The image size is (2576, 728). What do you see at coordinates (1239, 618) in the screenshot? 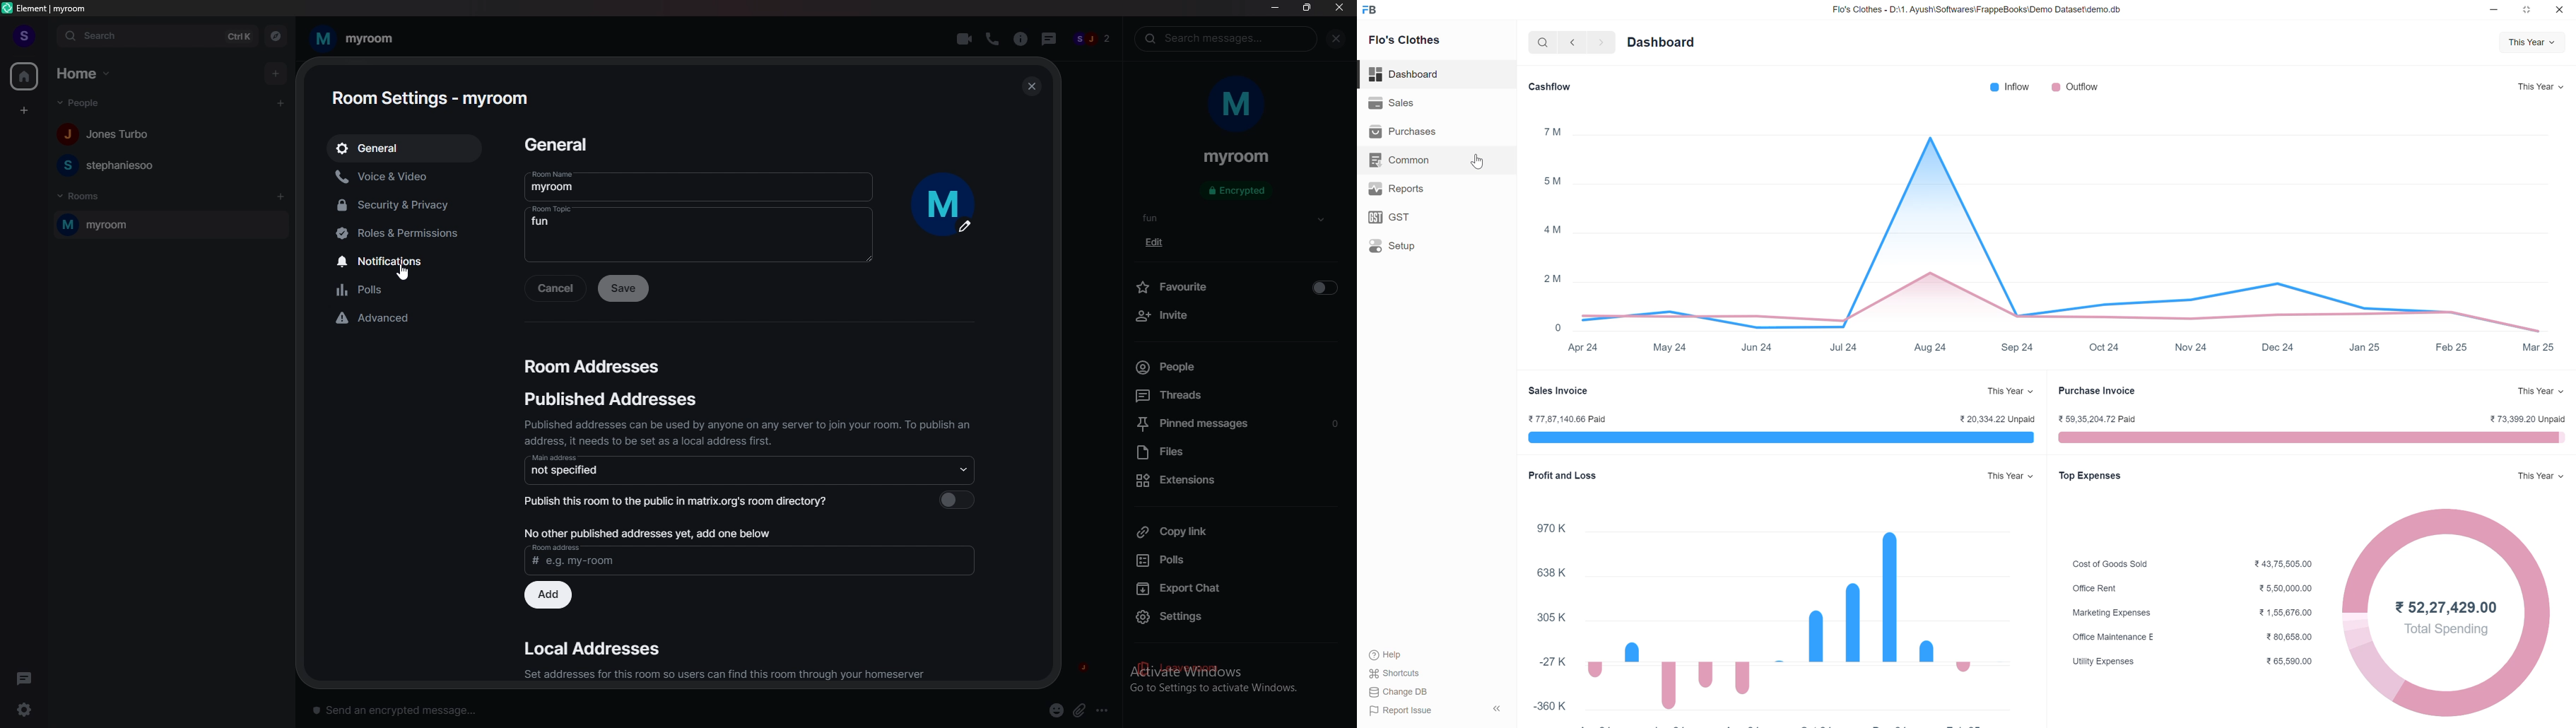
I see `settings` at bounding box center [1239, 618].